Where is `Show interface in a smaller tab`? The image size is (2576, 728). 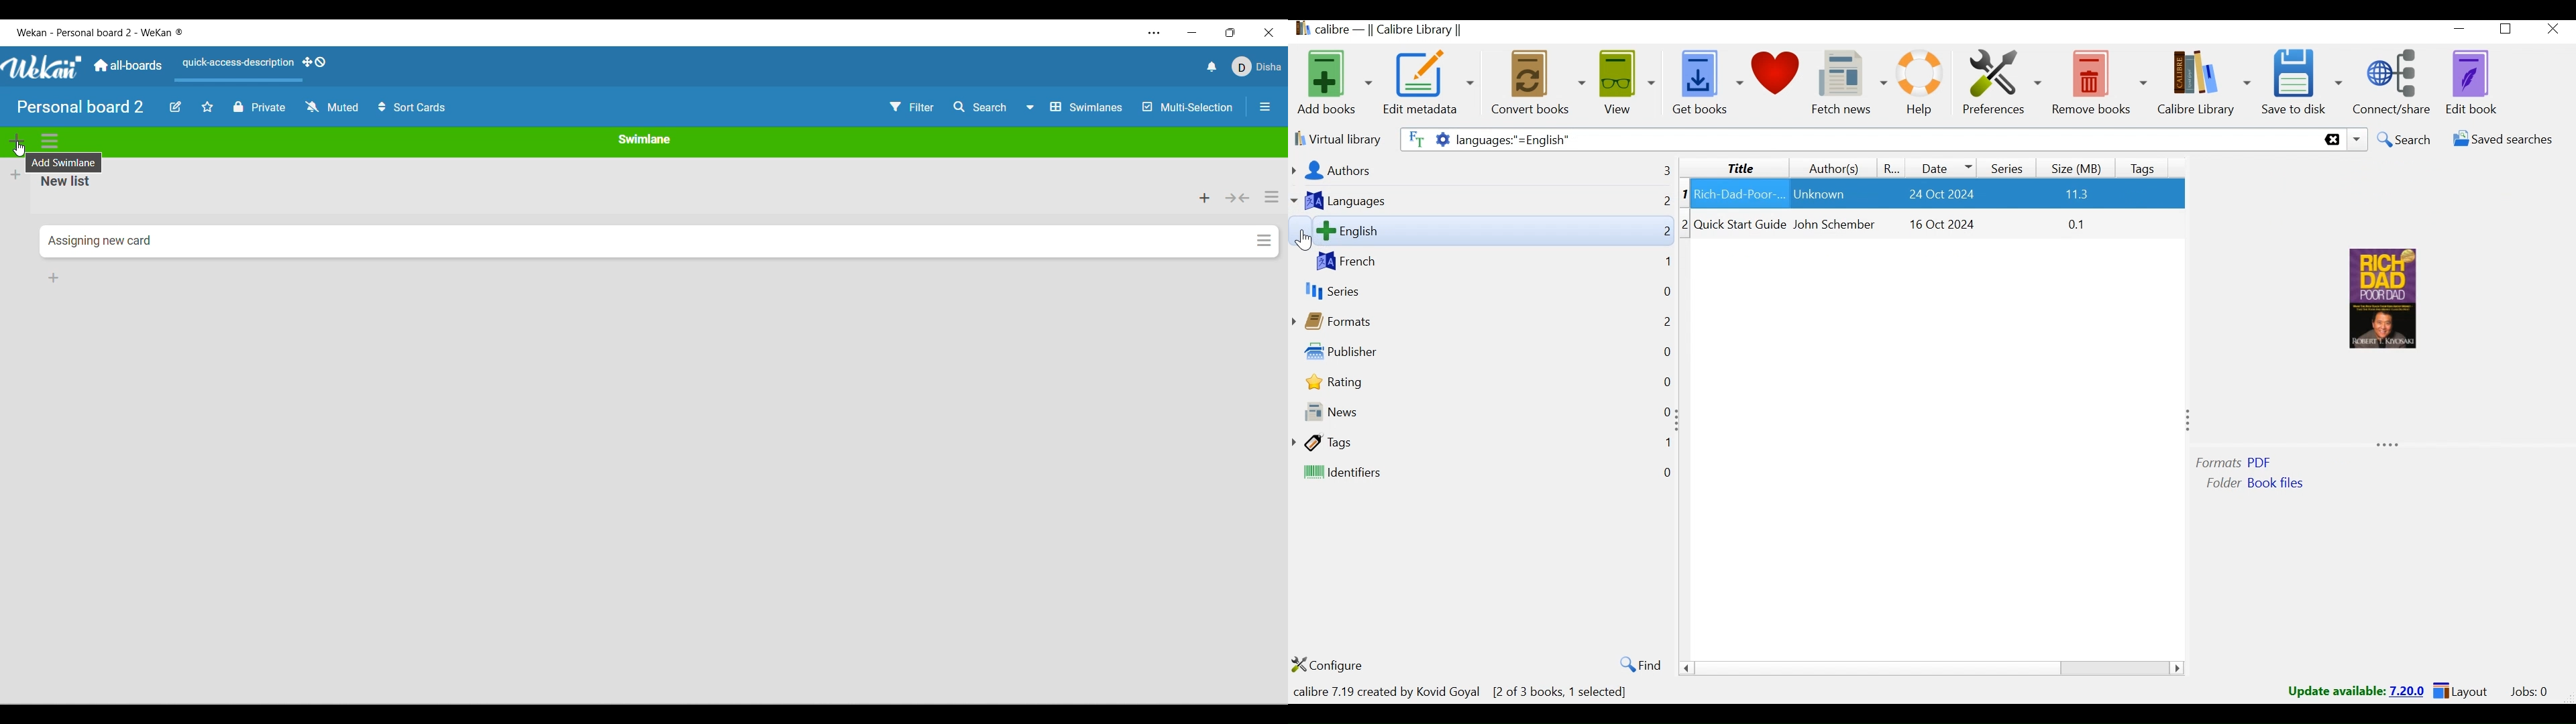
Show interface in a smaller tab is located at coordinates (1230, 33).